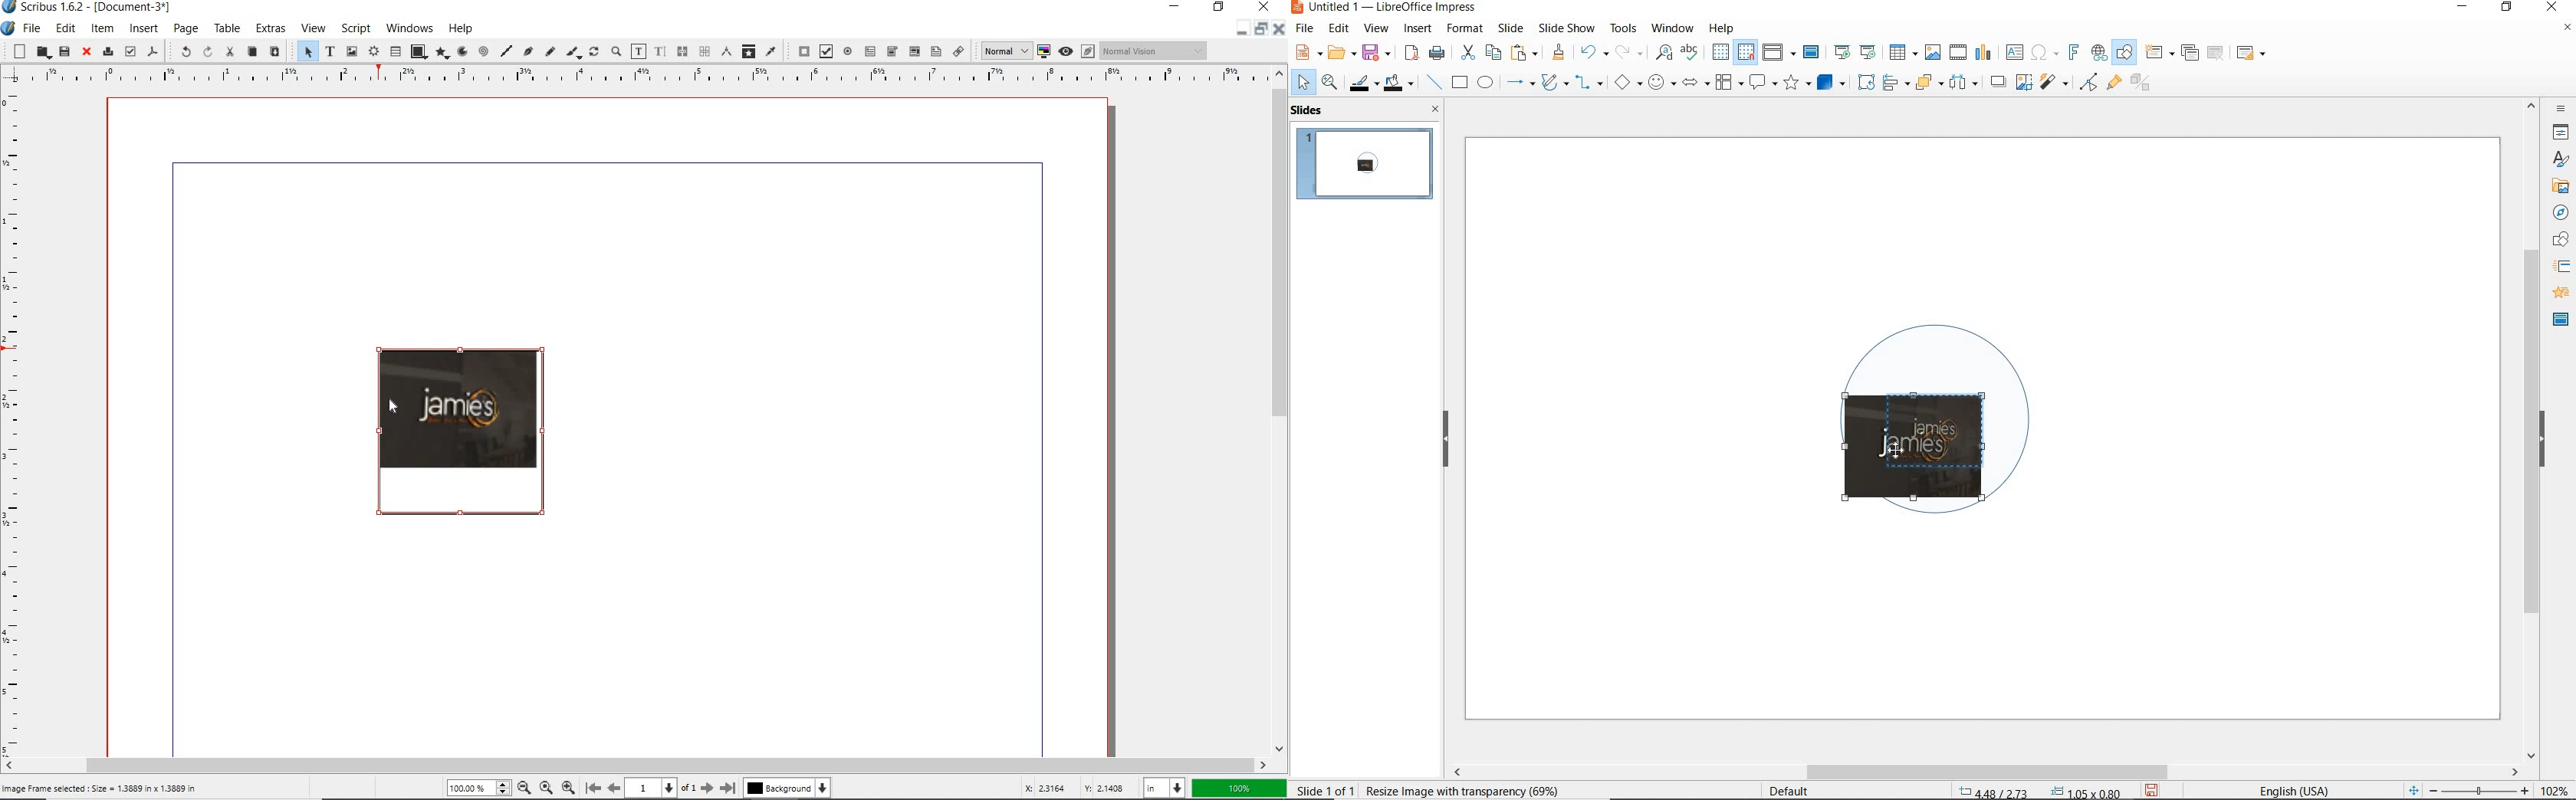 The width and height of the screenshot is (2576, 812). Describe the element at coordinates (2111, 84) in the screenshot. I see `show gluepoint functions` at that location.